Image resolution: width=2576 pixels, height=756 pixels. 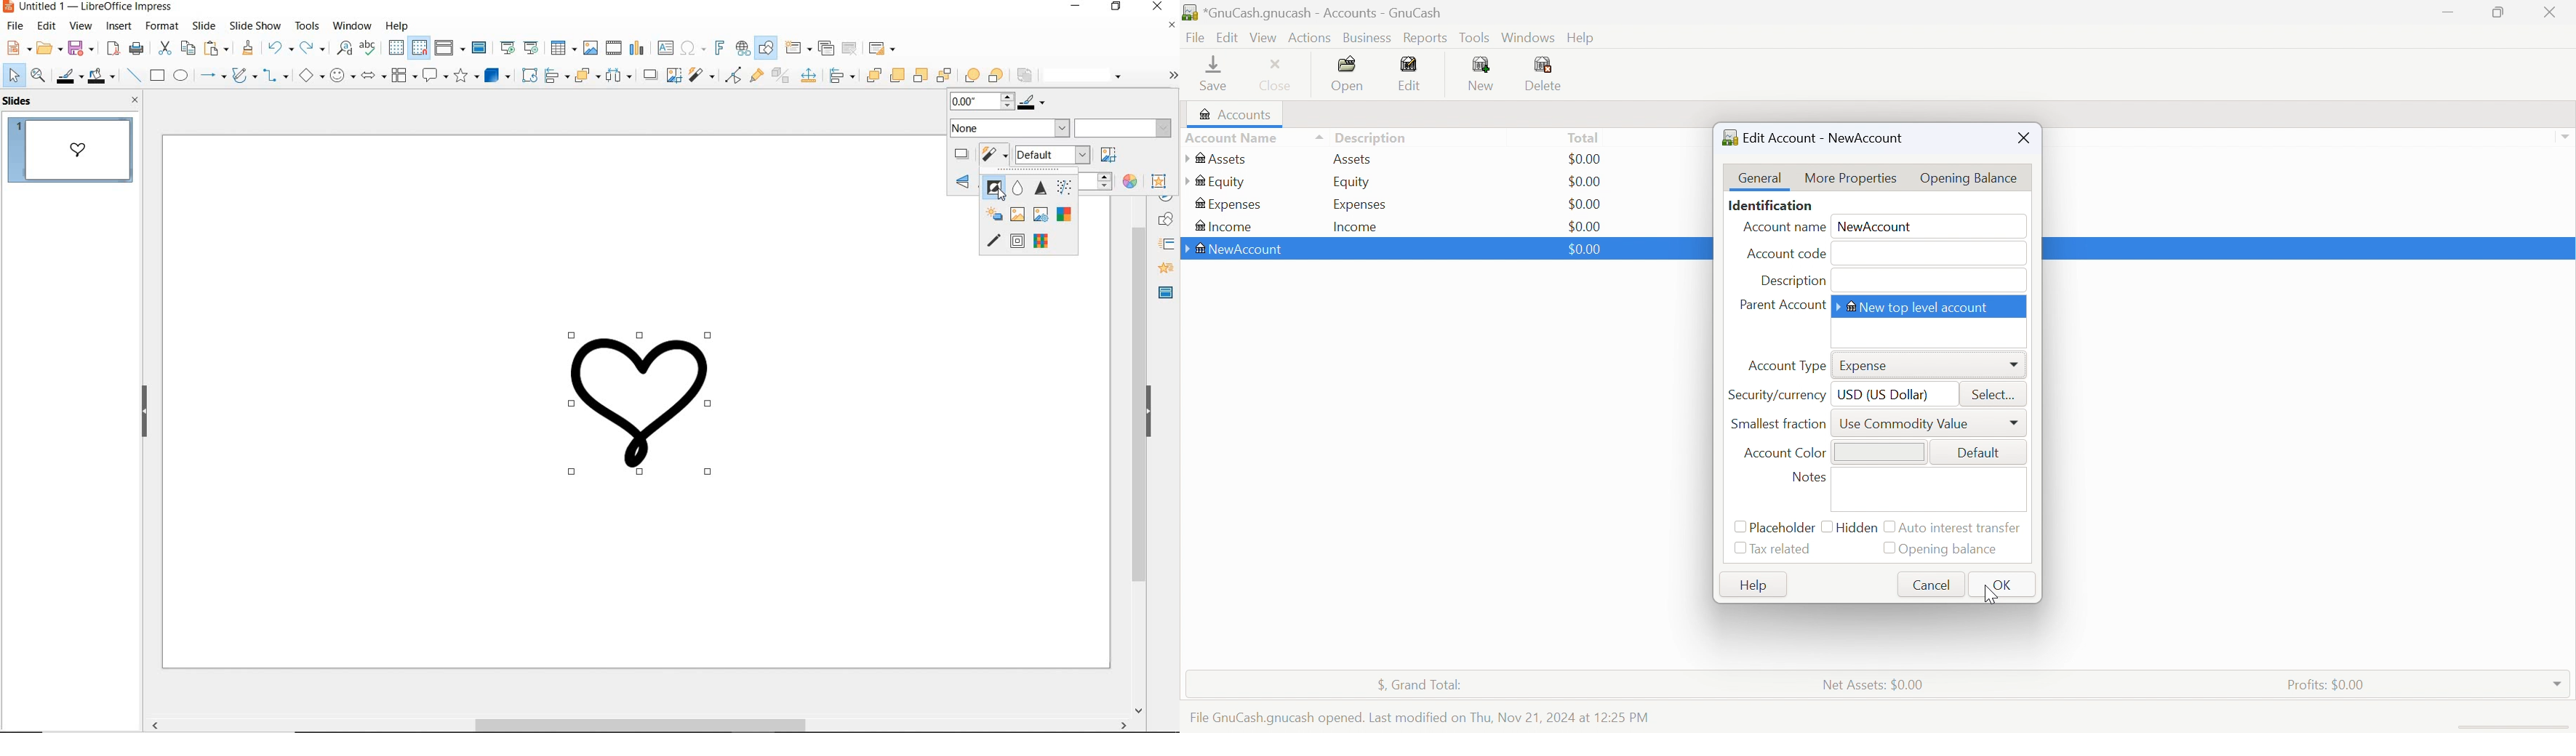 What do you see at coordinates (585, 76) in the screenshot?
I see `arrange` at bounding box center [585, 76].